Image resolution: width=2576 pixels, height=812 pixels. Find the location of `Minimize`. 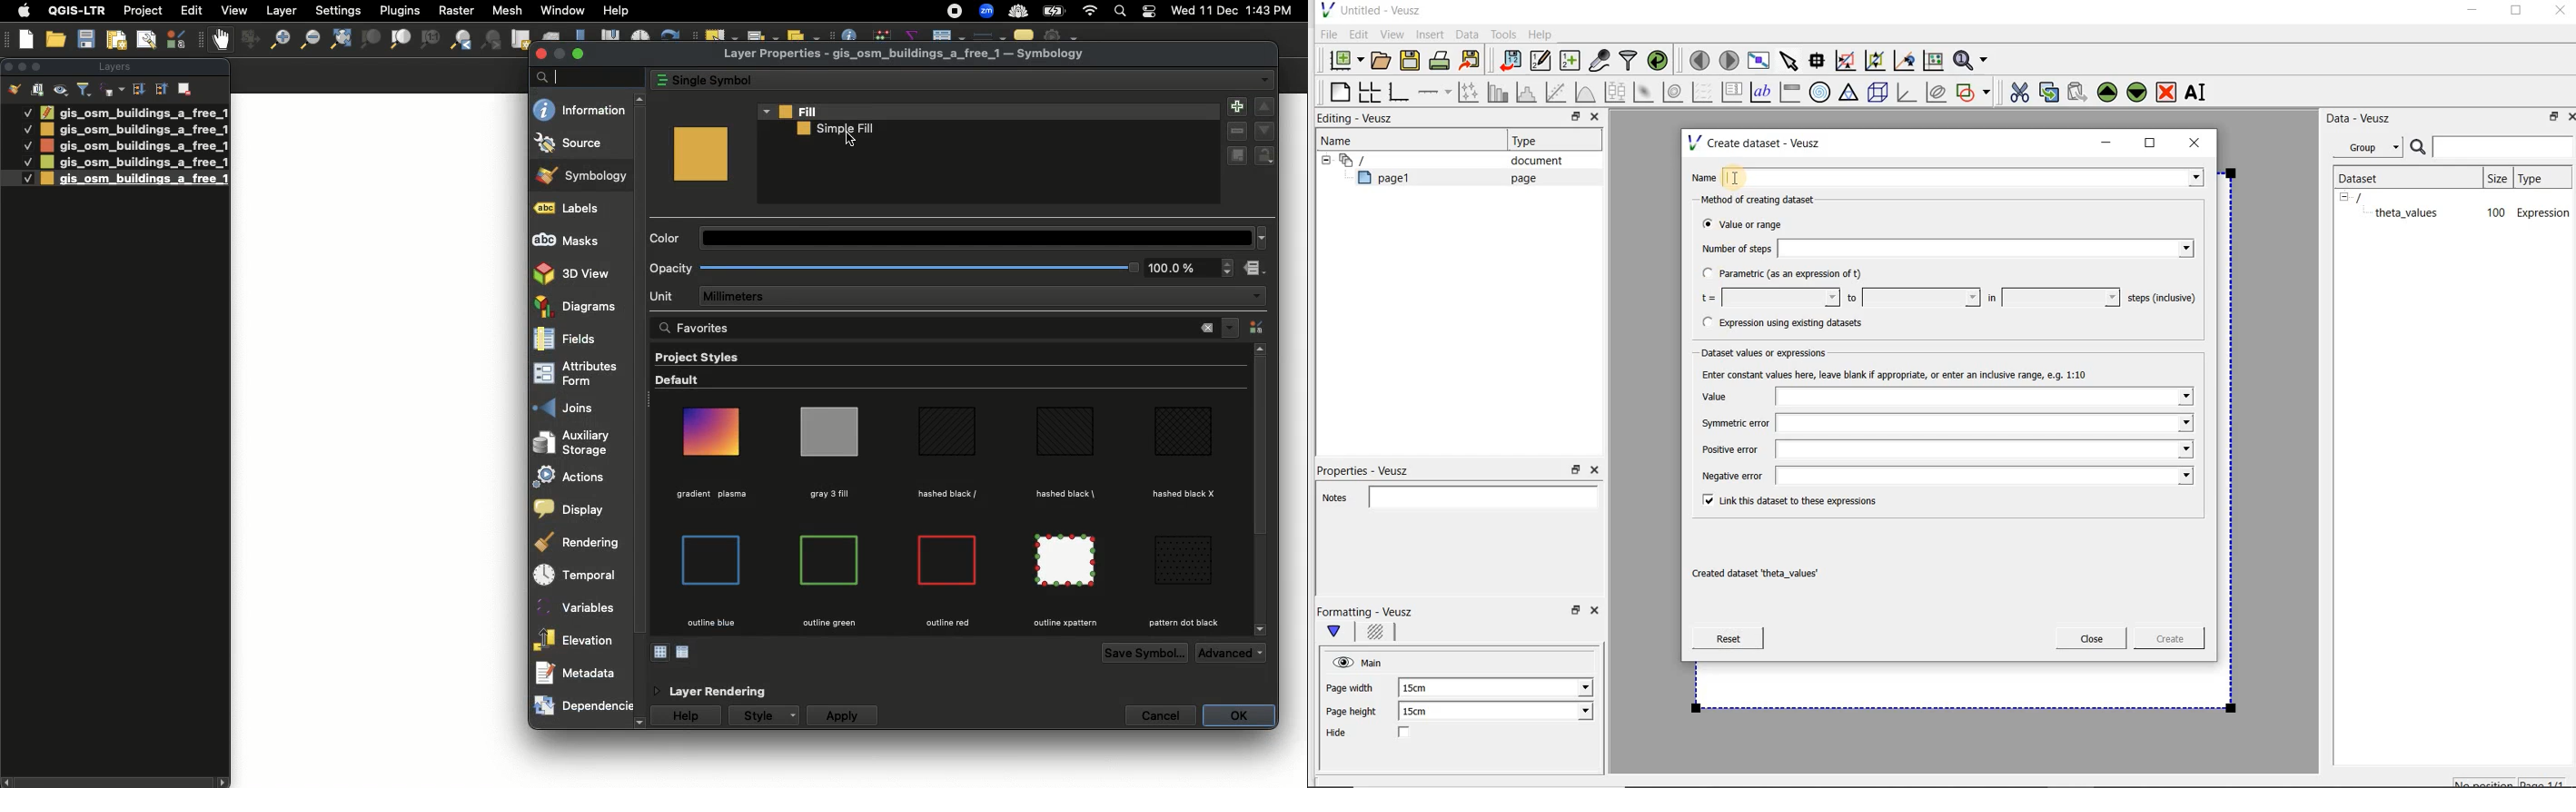

Minimize is located at coordinates (559, 54).